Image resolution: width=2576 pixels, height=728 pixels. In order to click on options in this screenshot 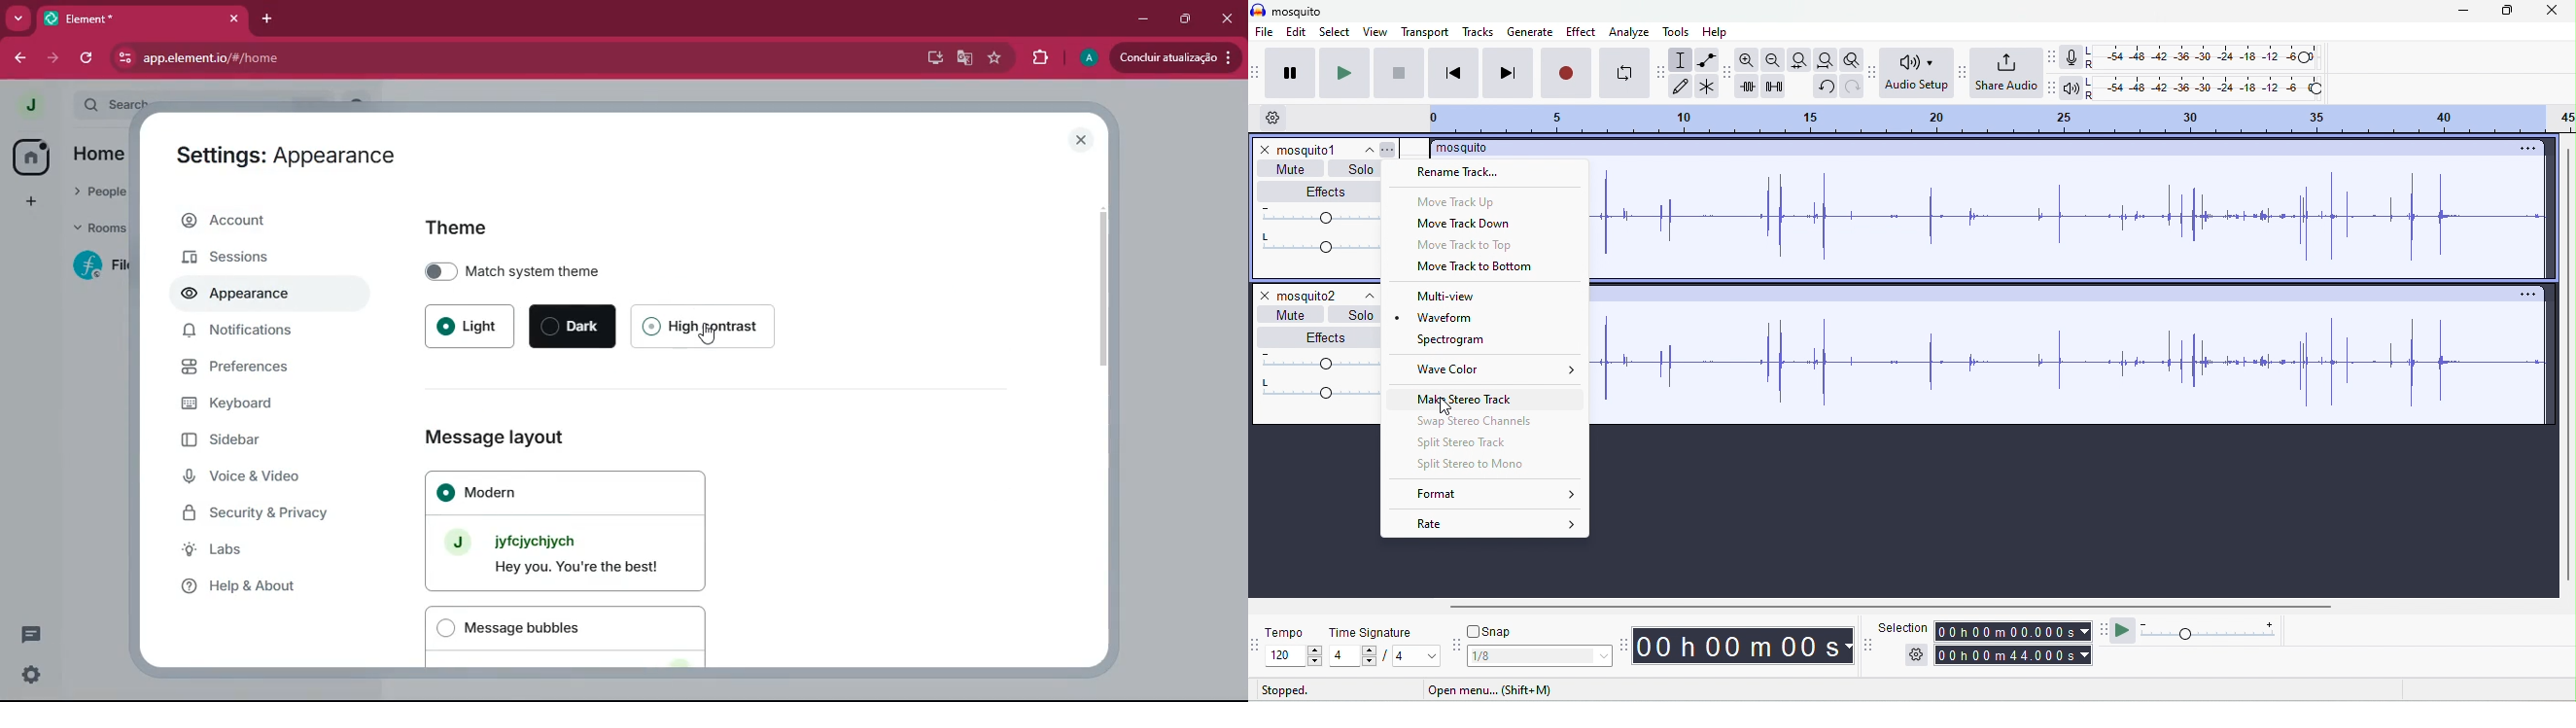, I will do `click(1388, 150)`.